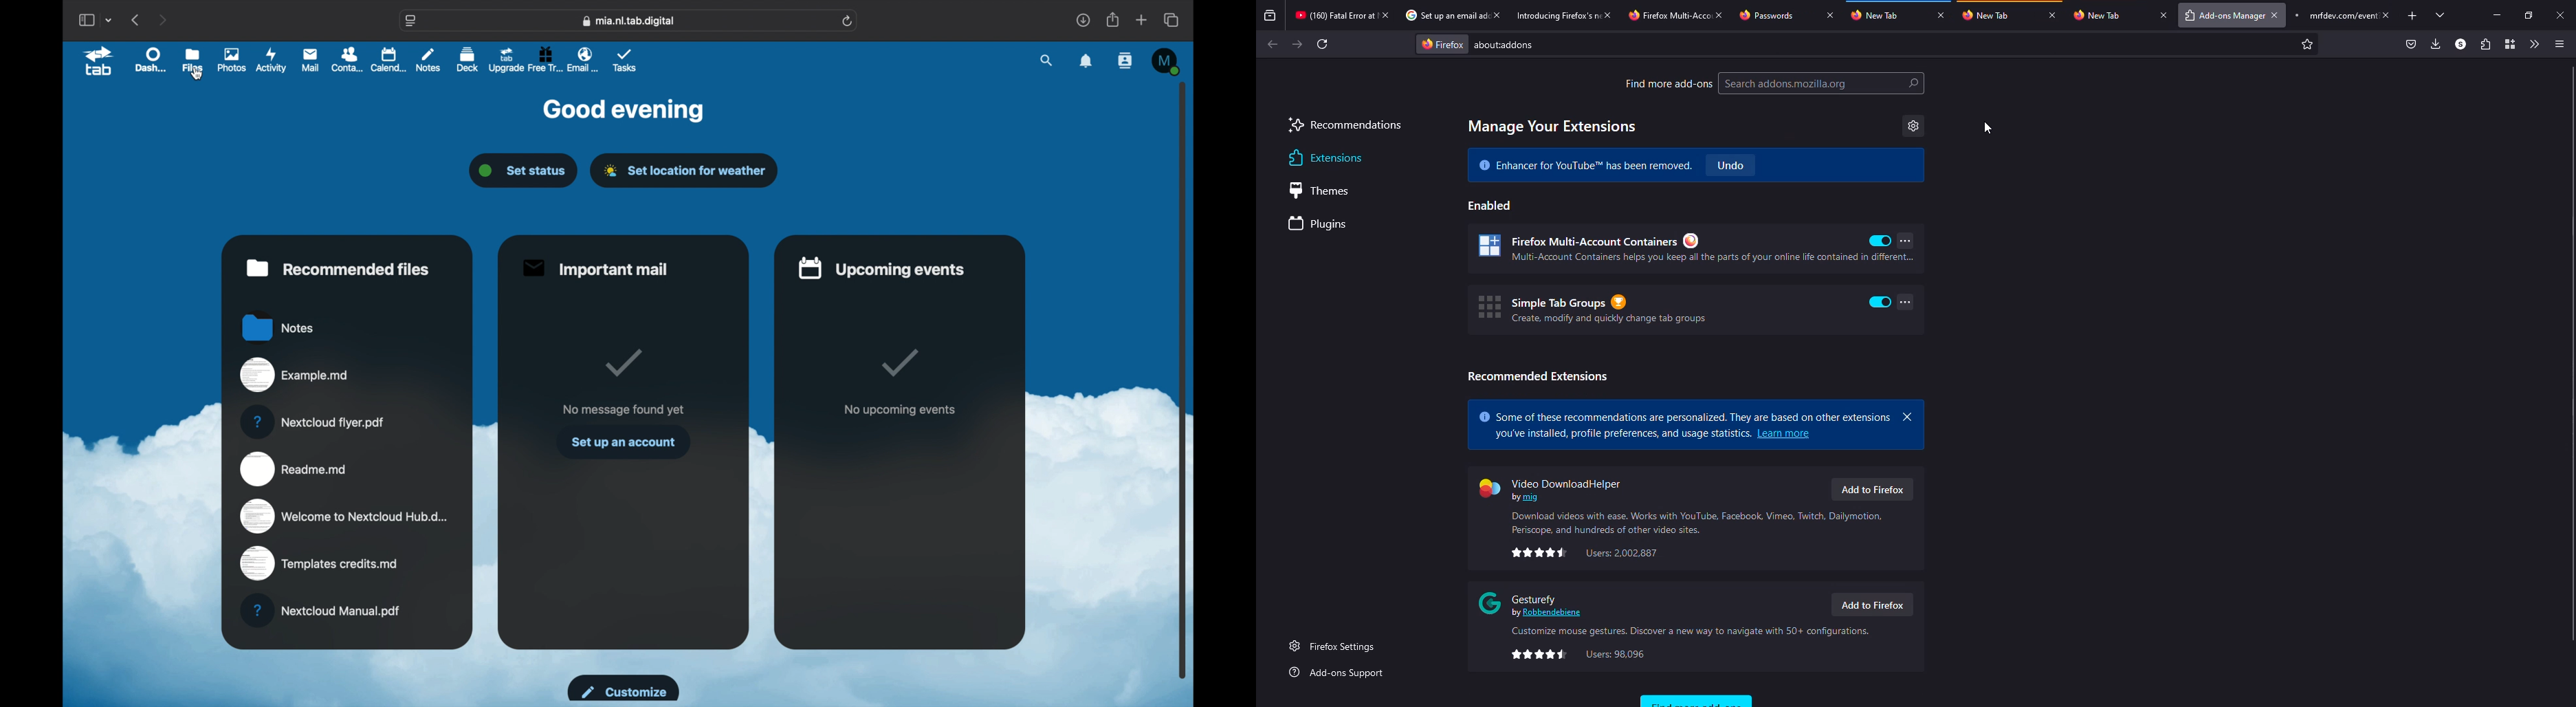  Describe the element at coordinates (2529, 16) in the screenshot. I see `maximize` at that location.